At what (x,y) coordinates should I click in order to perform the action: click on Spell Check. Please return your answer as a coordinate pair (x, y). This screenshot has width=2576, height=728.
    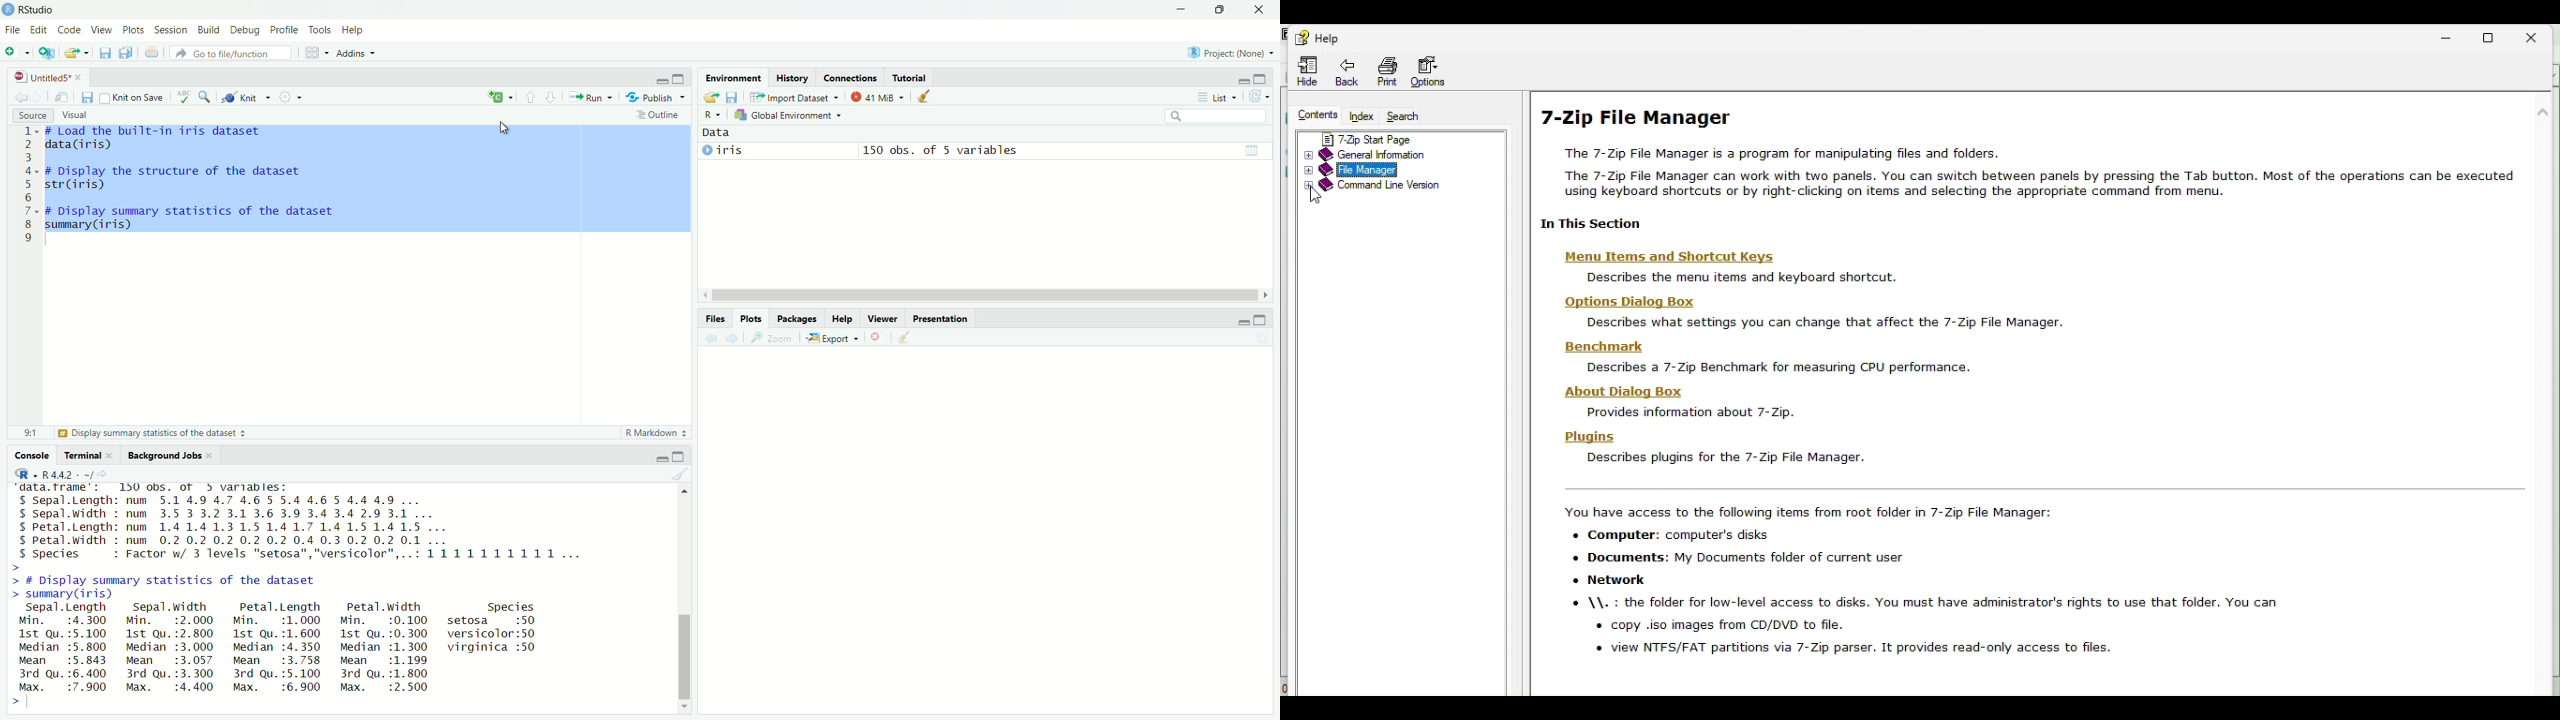
    Looking at the image, I should click on (183, 97).